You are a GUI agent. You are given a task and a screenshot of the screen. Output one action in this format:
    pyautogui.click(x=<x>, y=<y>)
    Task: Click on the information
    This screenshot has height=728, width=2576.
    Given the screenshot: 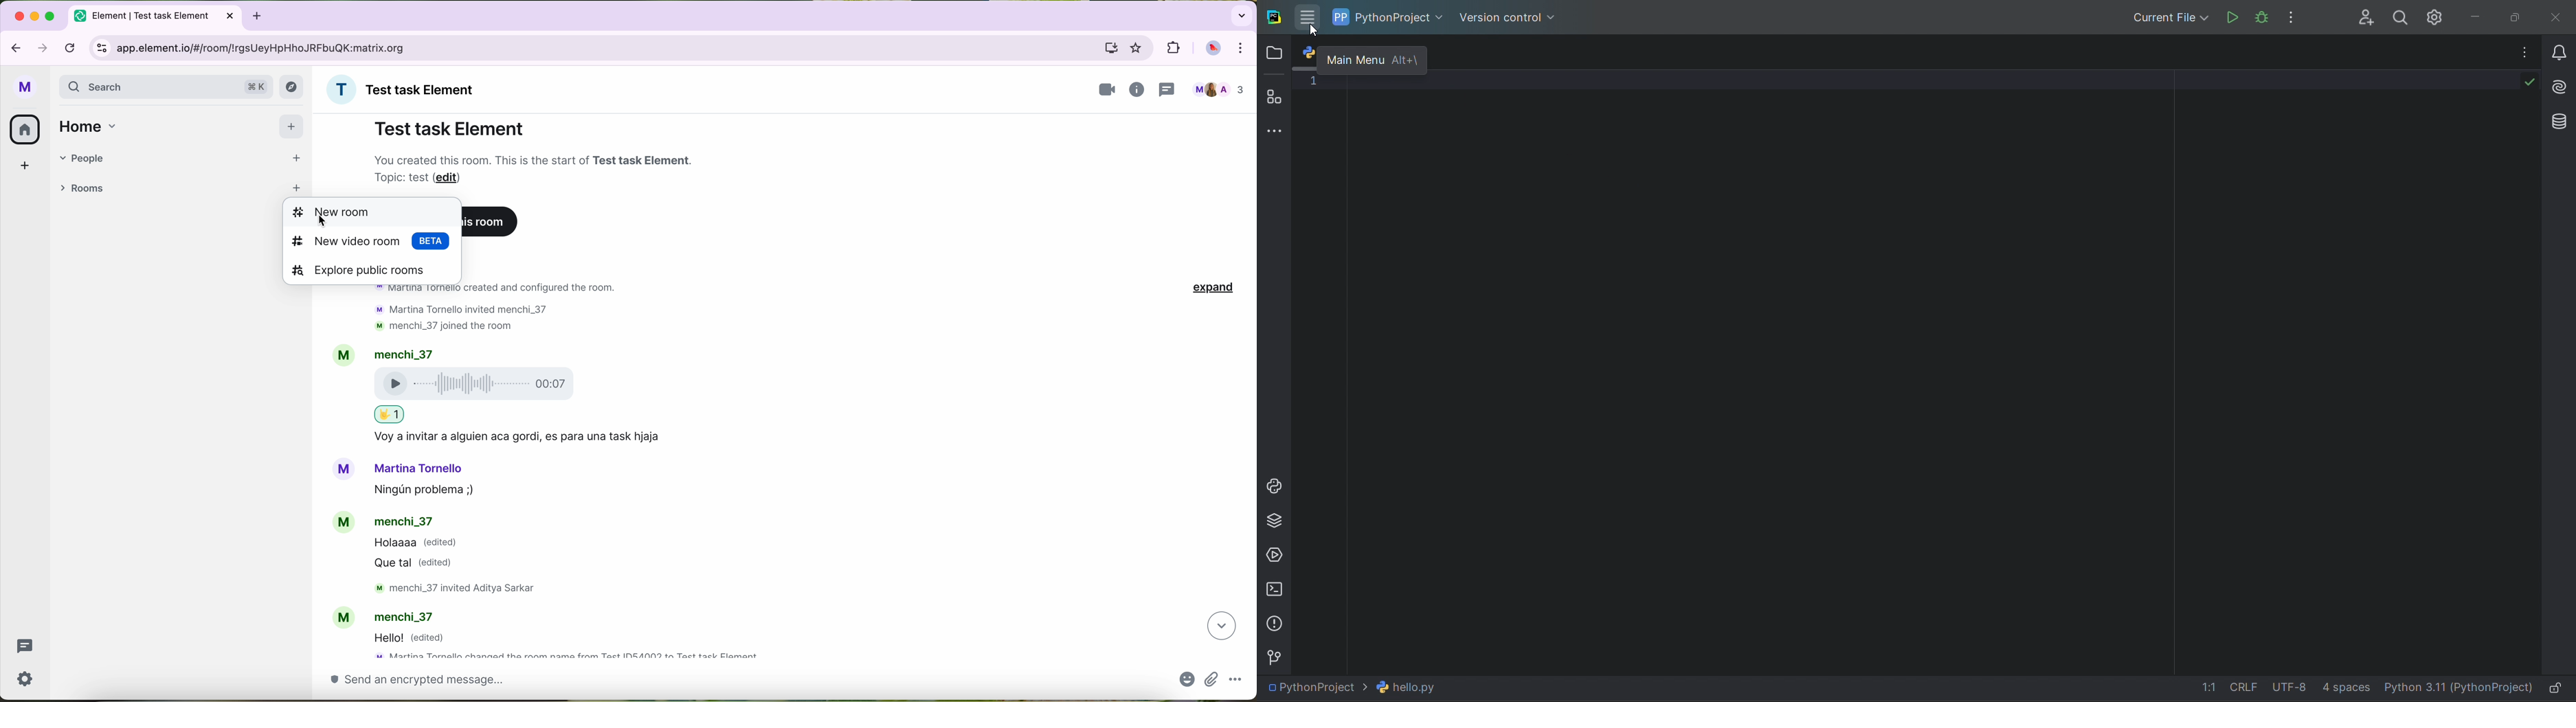 What is the action you would take?
    pyautogui.click(x=1139, y=90)
    